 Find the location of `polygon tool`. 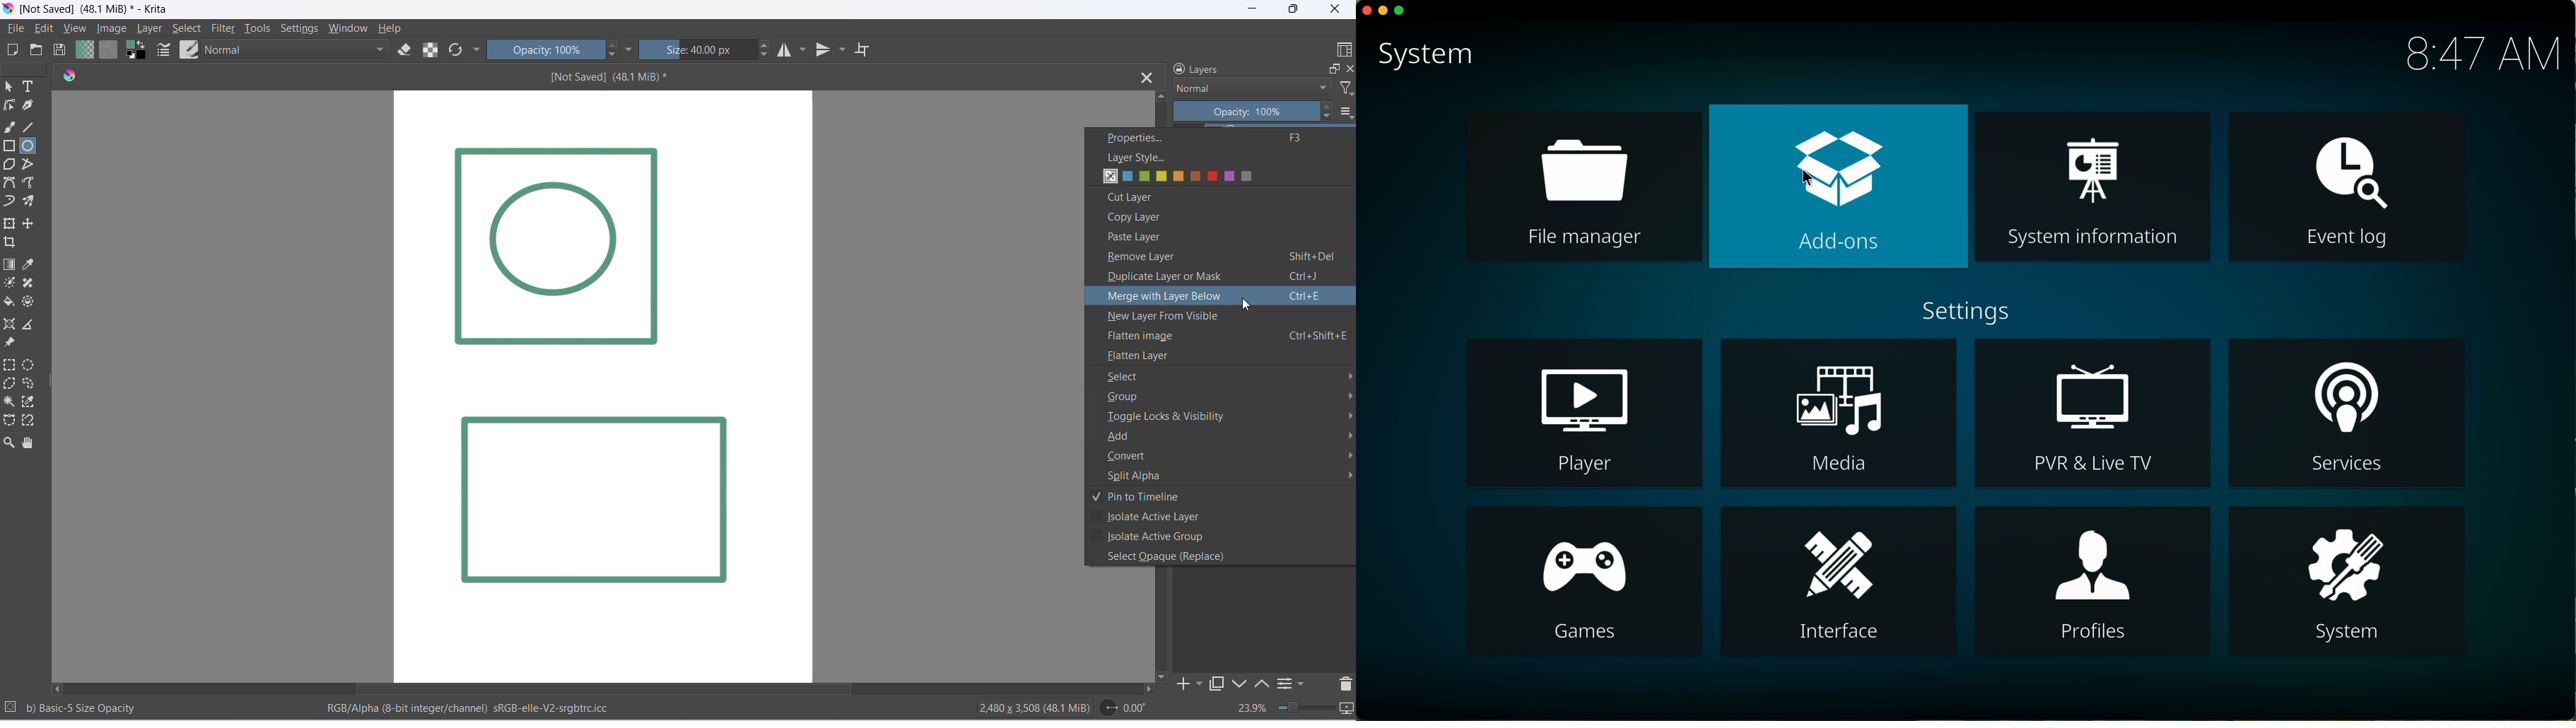

polygon tool is located at coordinates (11, 165).